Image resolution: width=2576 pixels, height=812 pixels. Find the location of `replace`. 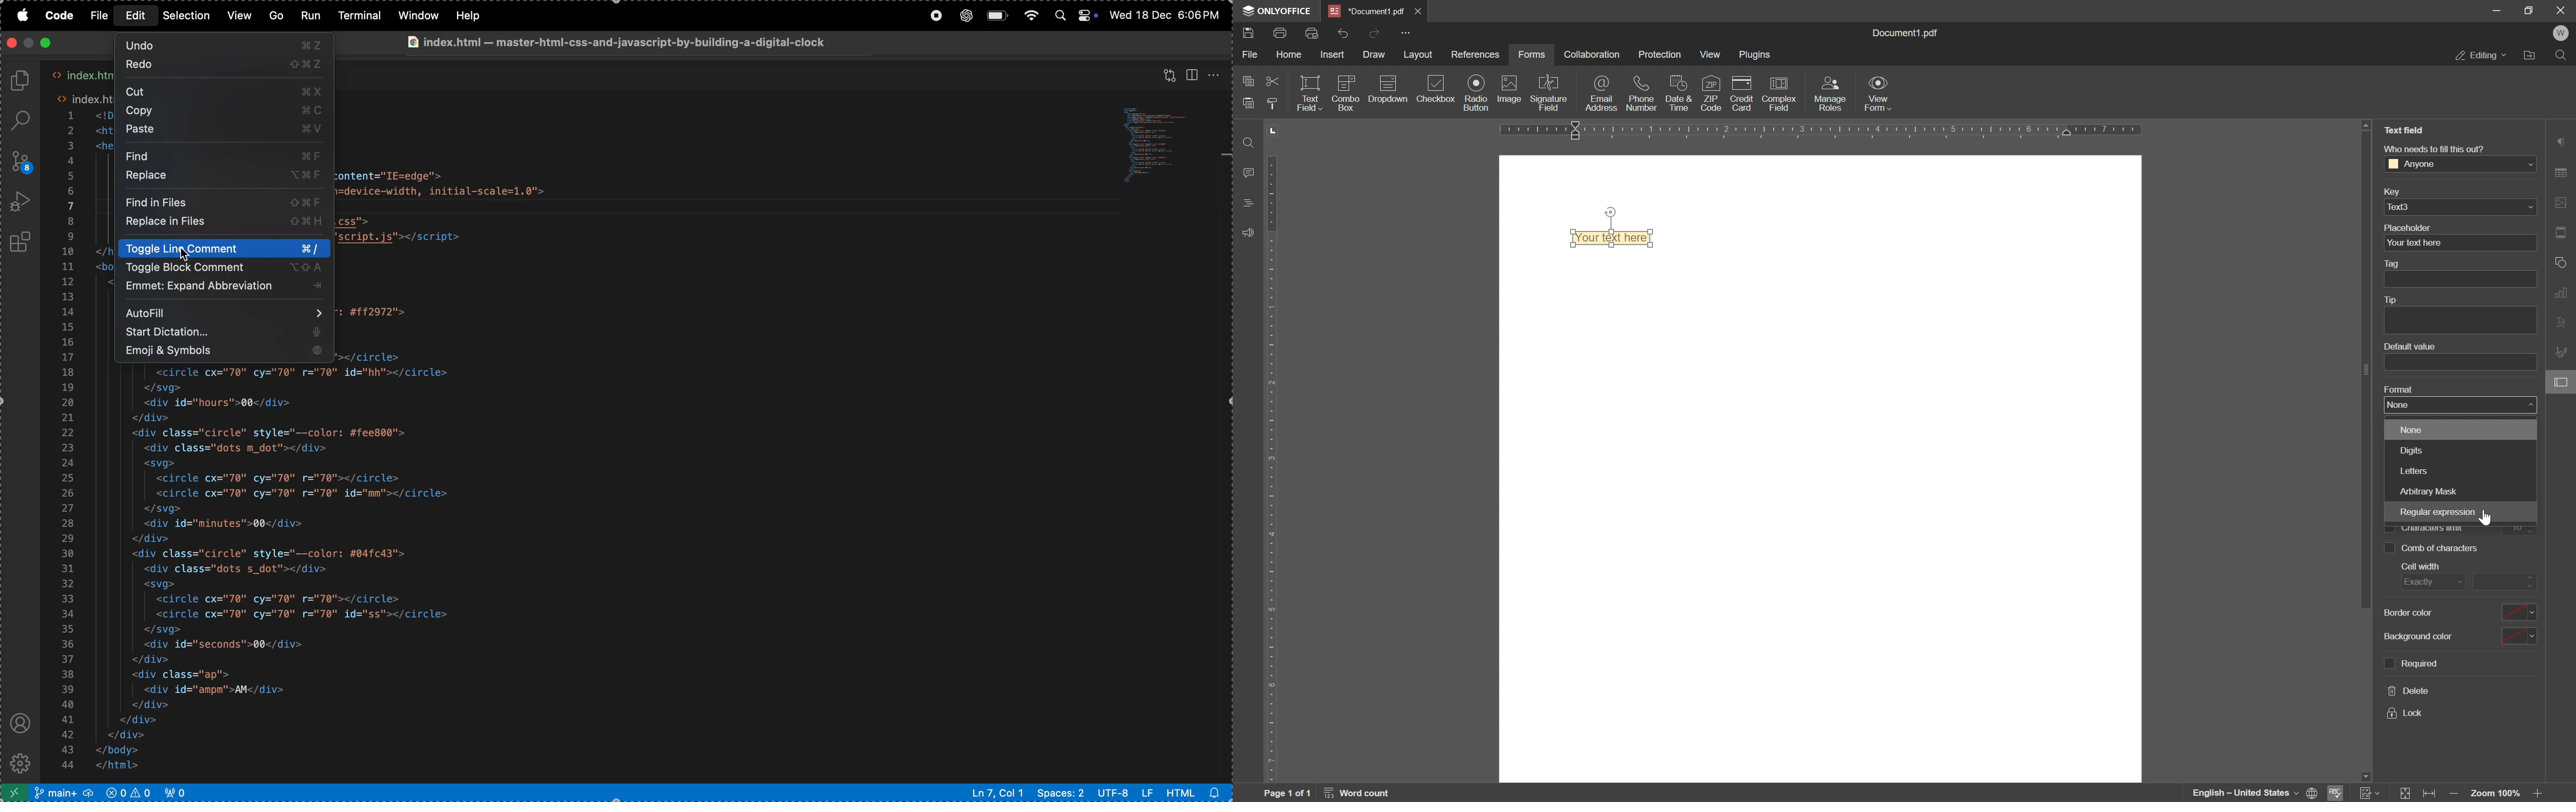

replace is located at coordinates (228, 177).